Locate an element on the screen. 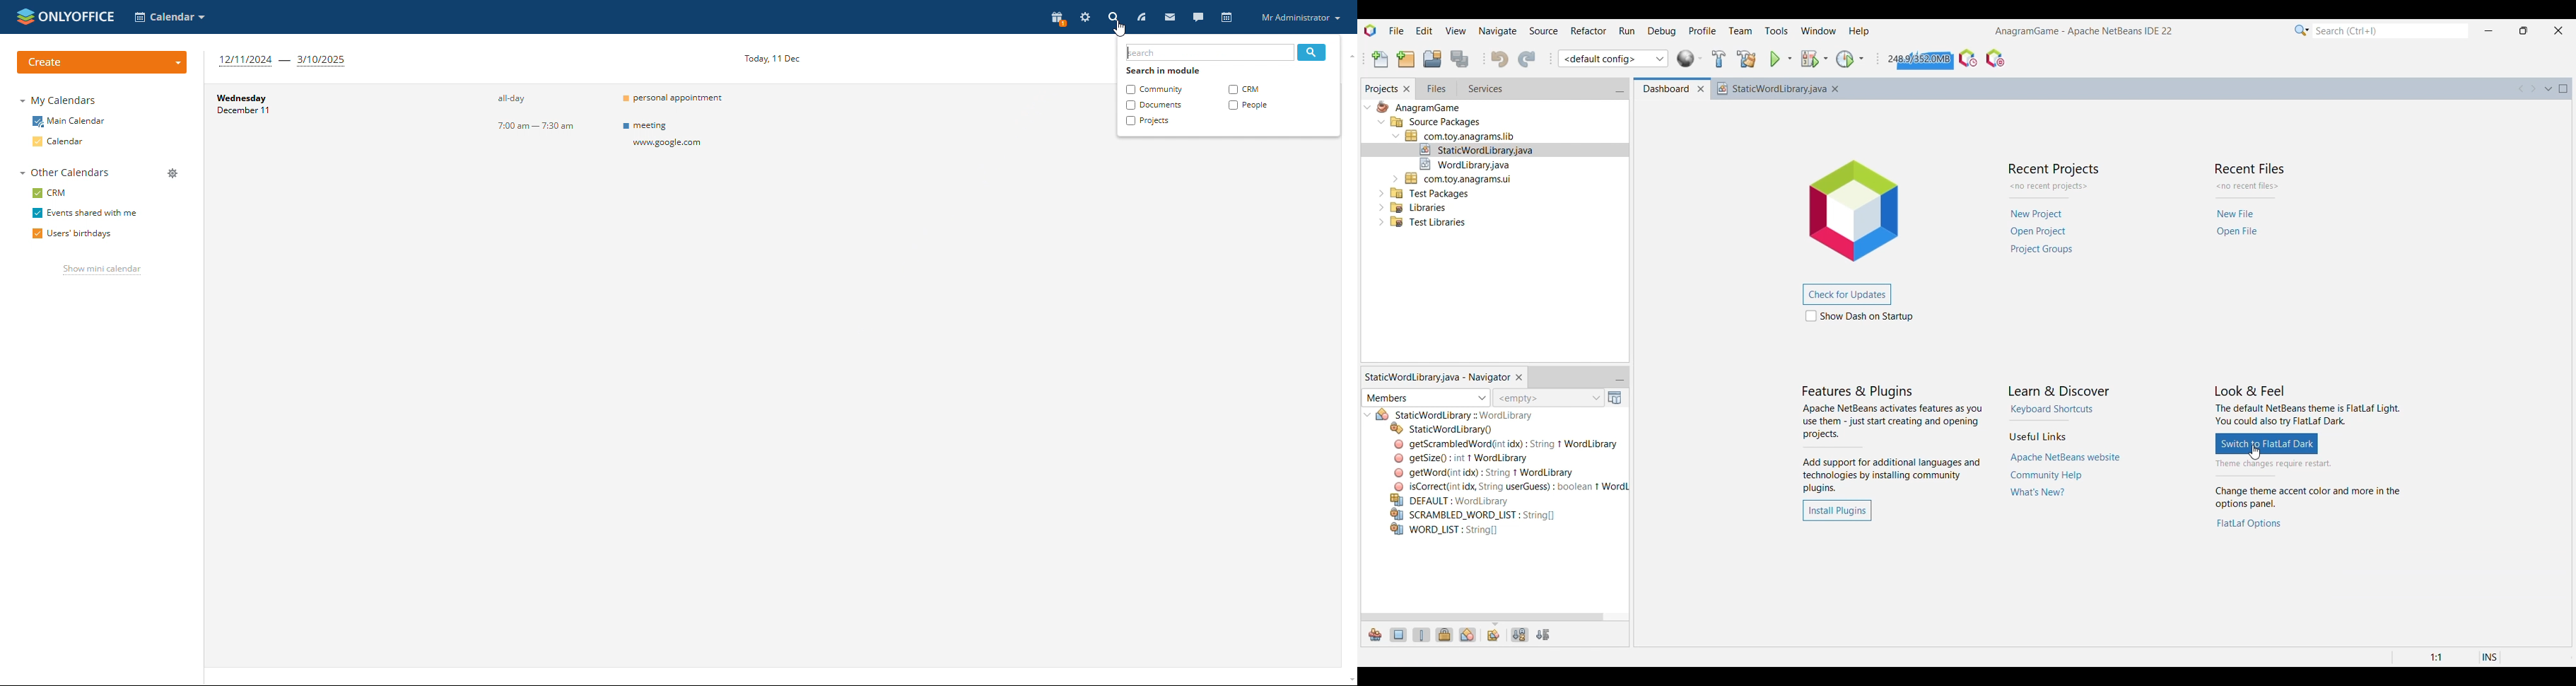 The width and height of the screenshot is (2576, 700). = personal appointmentm meetingwow google.com is located at coordinates (677, 138).